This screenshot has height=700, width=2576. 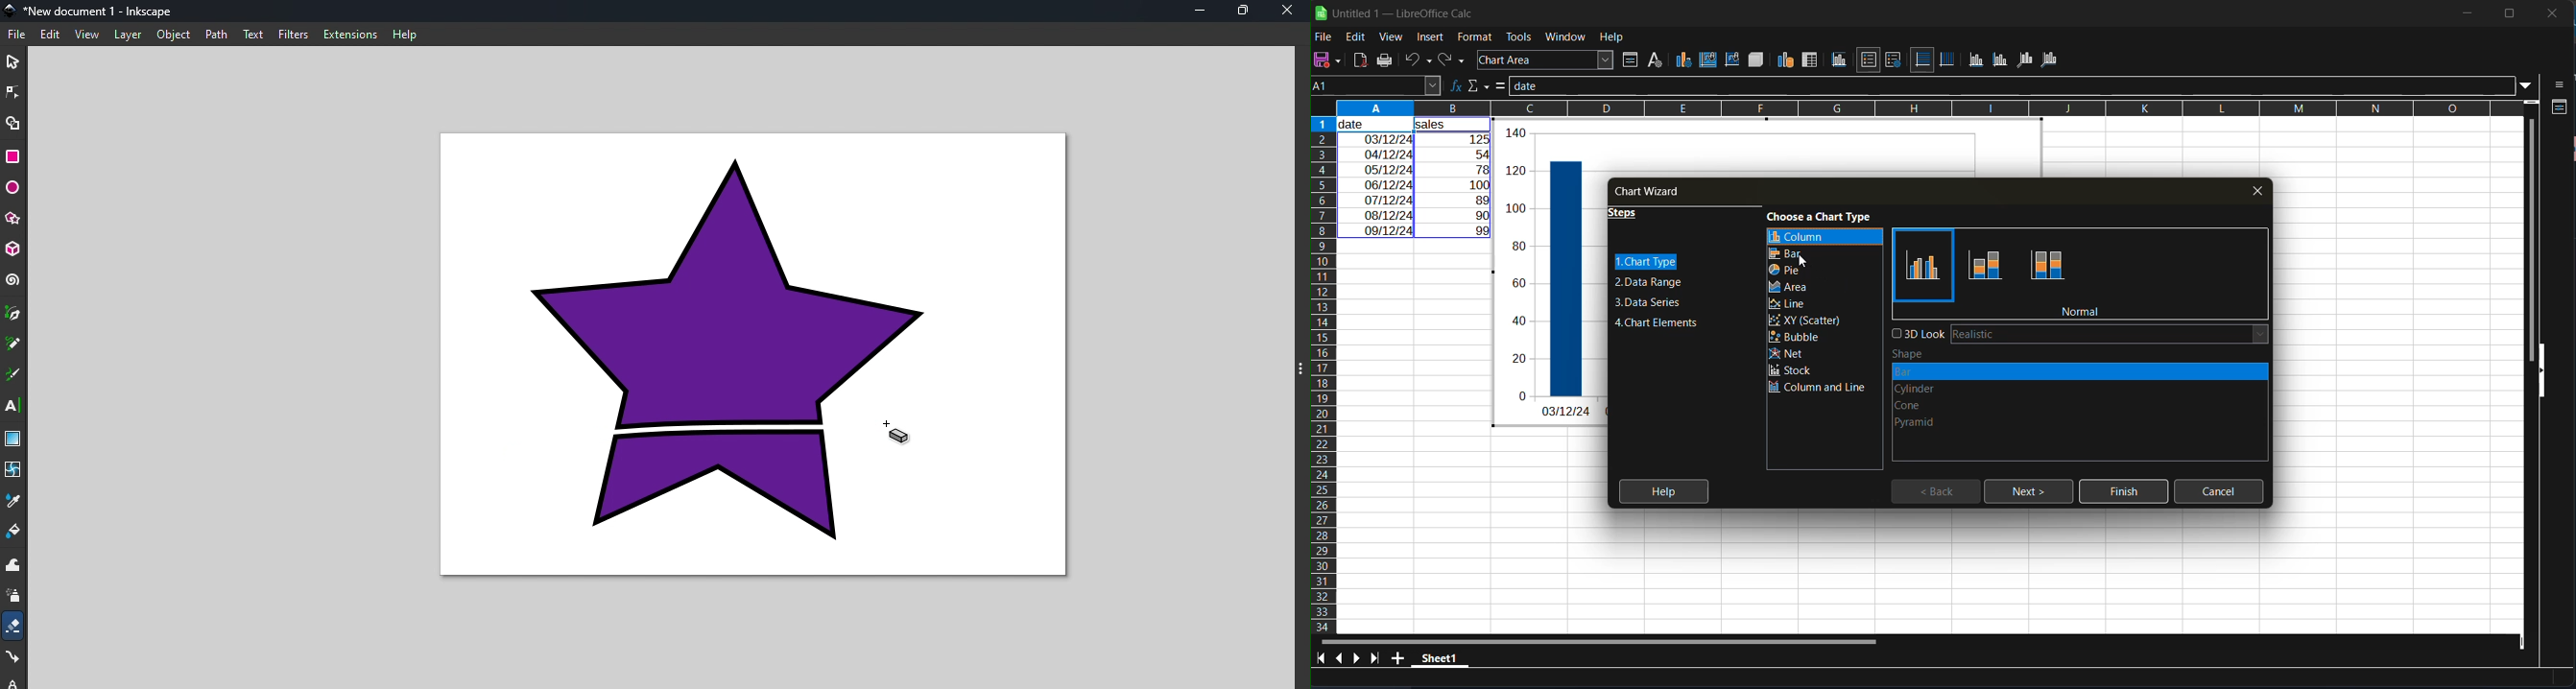 What do you see at coordinates (1915, 354) in the screenshot?
I see `shape` at bounding box center [1915, 354].